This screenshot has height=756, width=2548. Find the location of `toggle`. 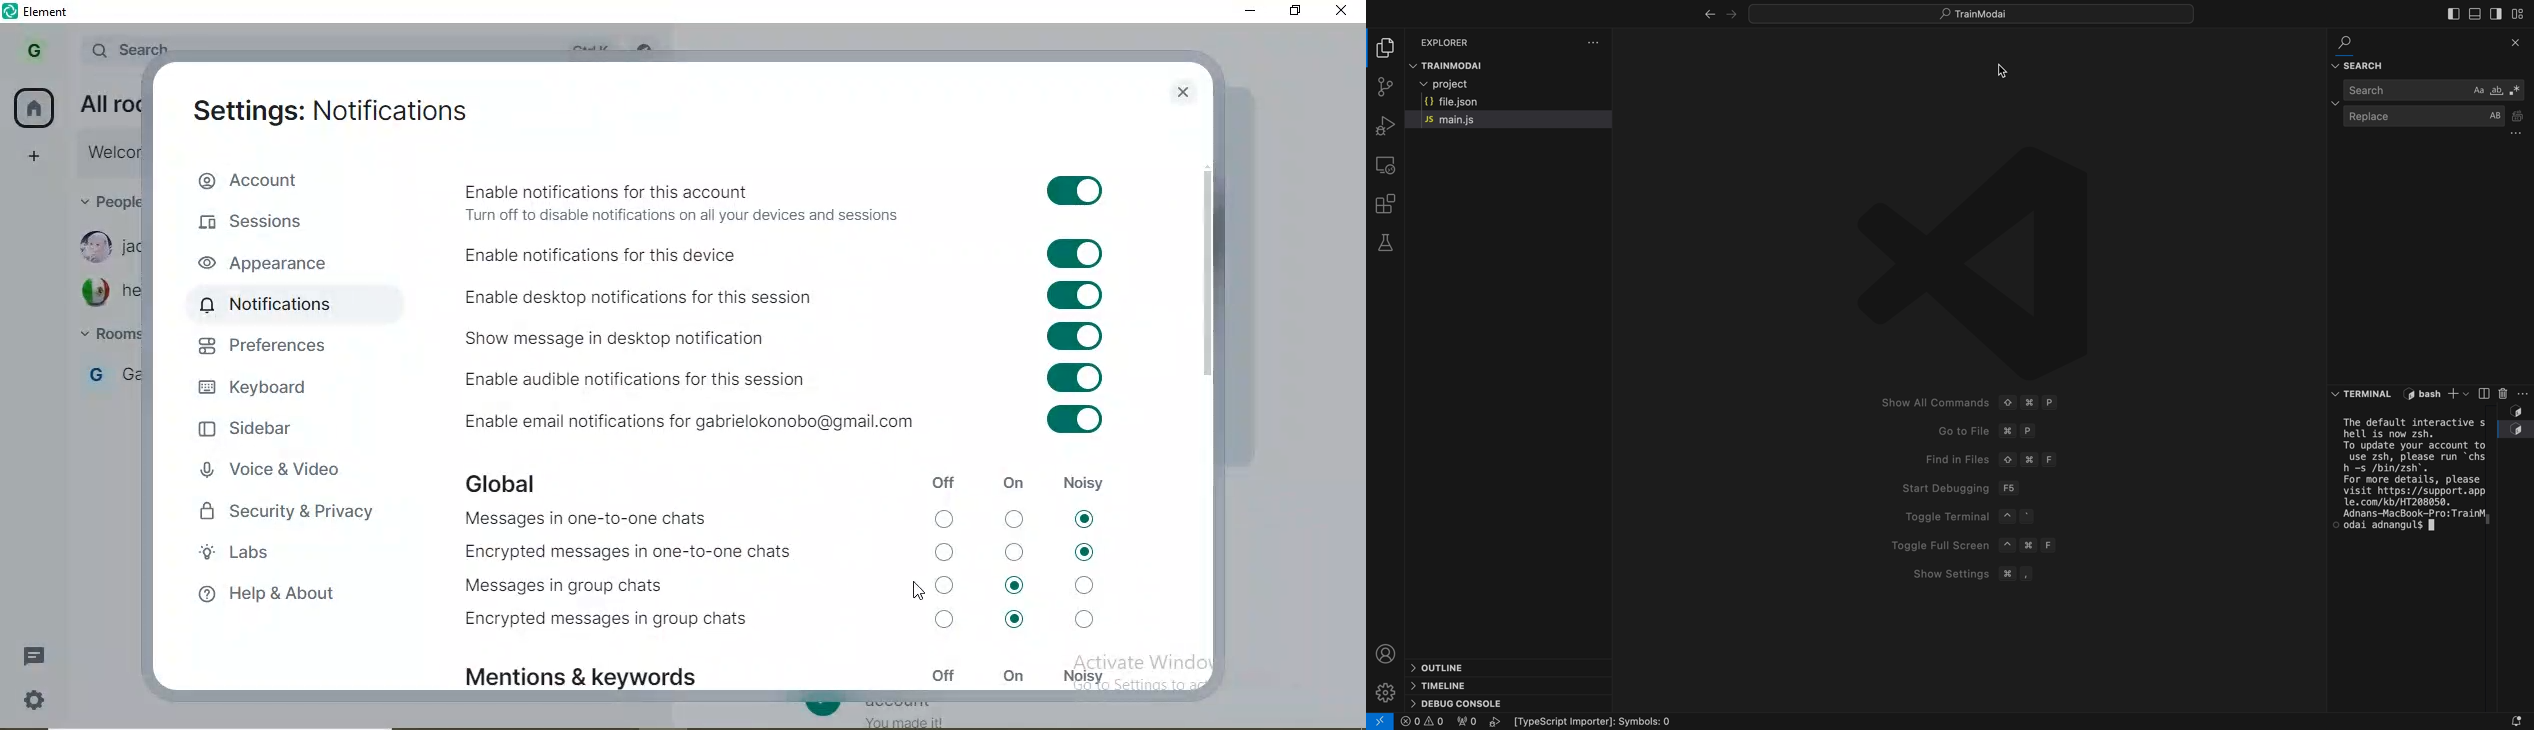

toggle is located at coordinates (1066, 337).